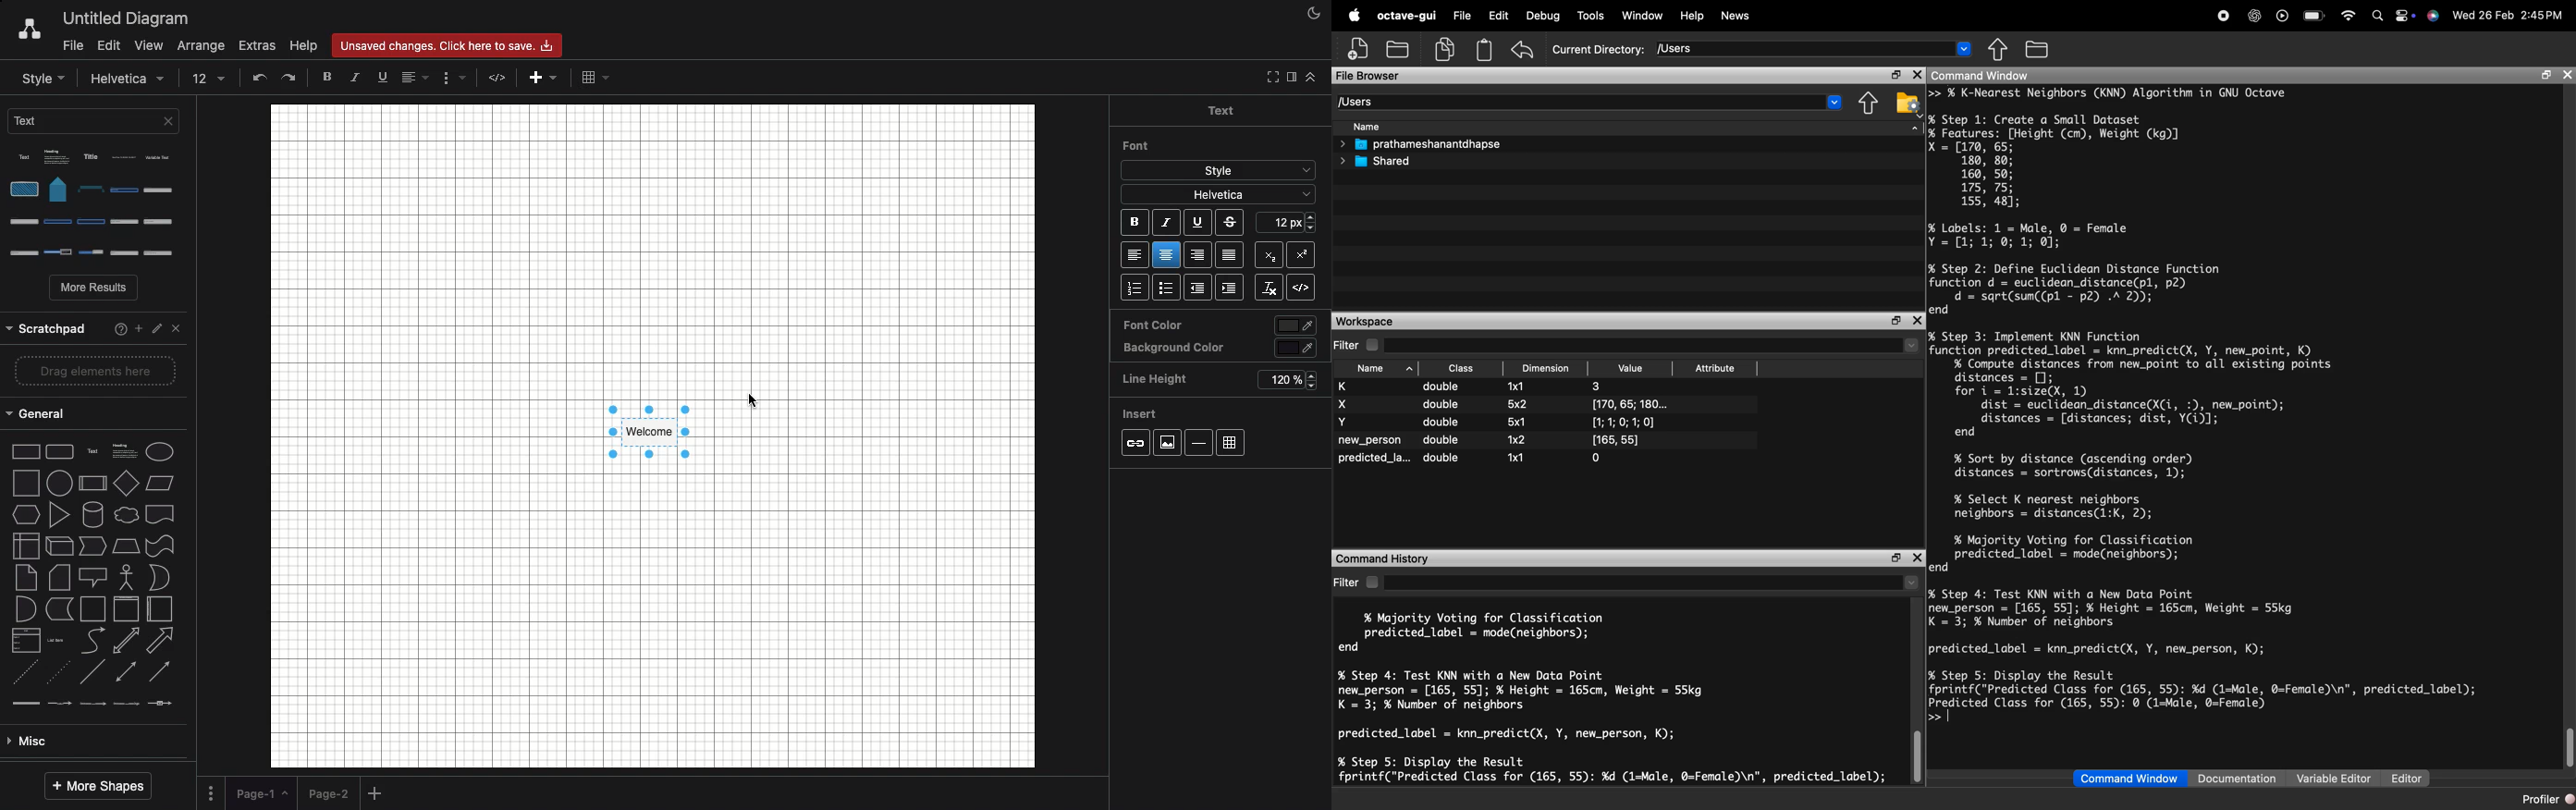  Describe the element at coordinates (1289, 78) in the screenshot. I see `Sidebar` at that location.